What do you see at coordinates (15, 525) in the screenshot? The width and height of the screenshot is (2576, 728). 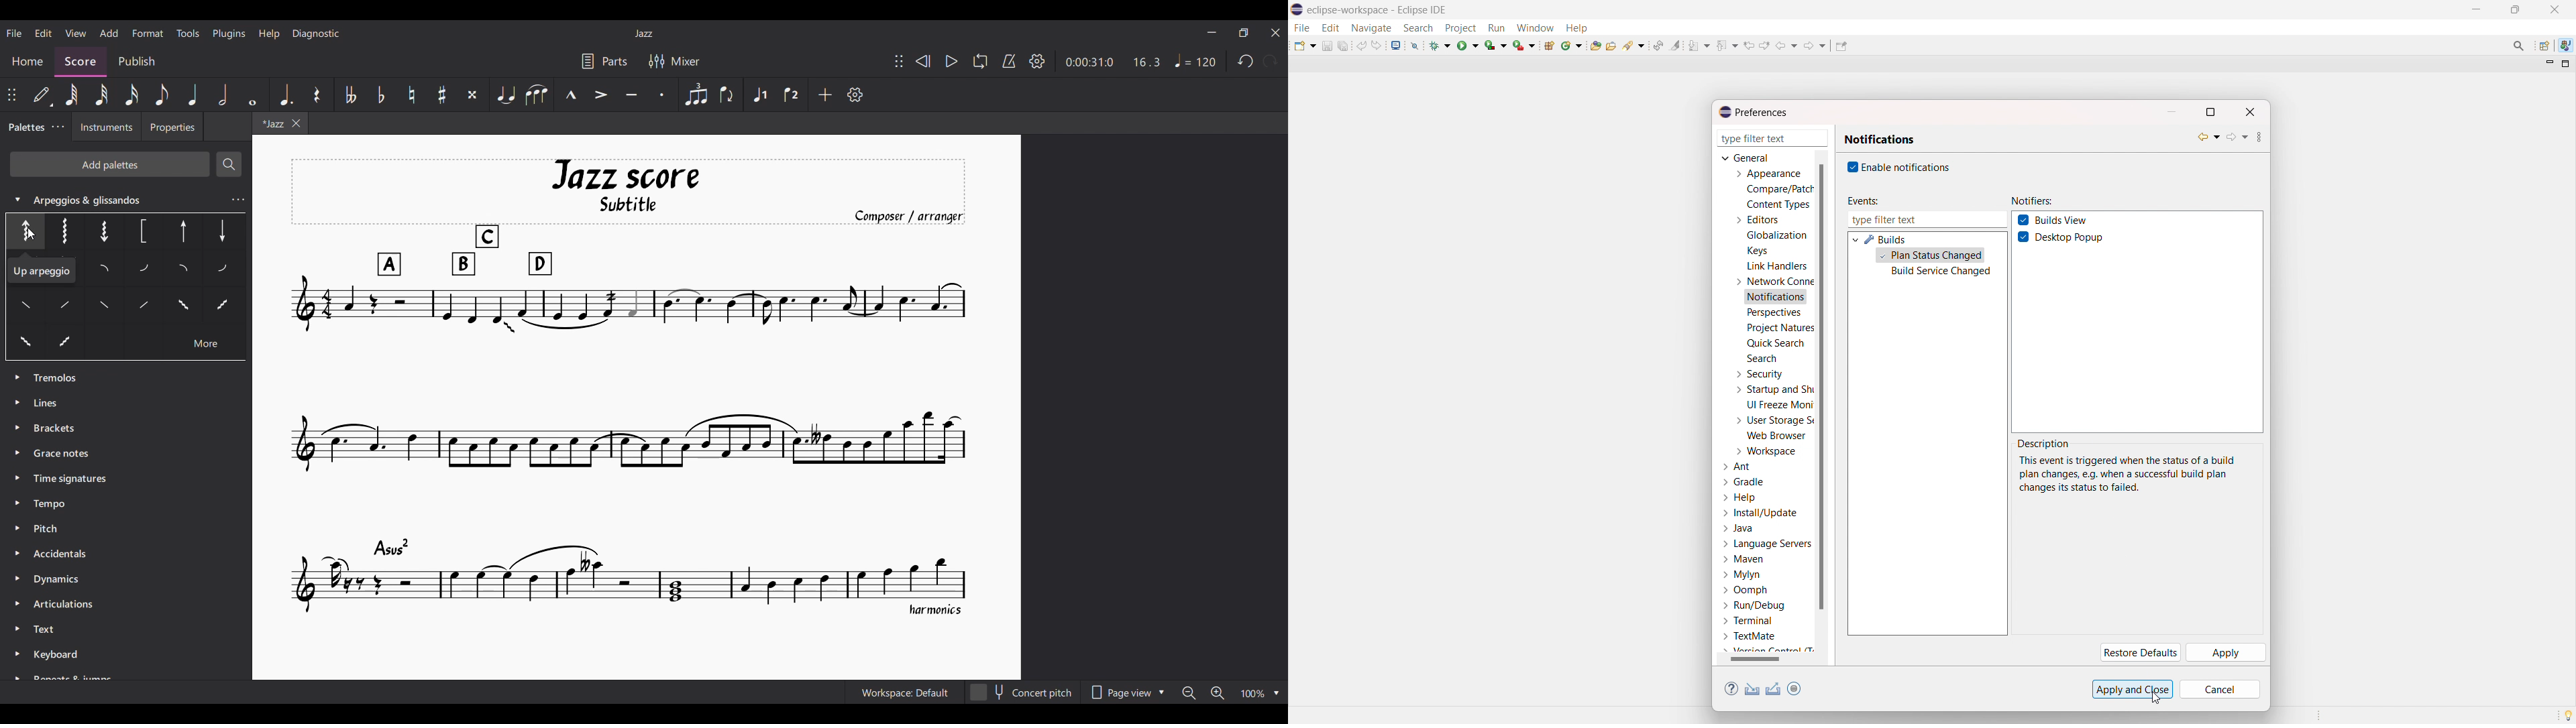 I see `Expand` at bounding box center [15, 525].